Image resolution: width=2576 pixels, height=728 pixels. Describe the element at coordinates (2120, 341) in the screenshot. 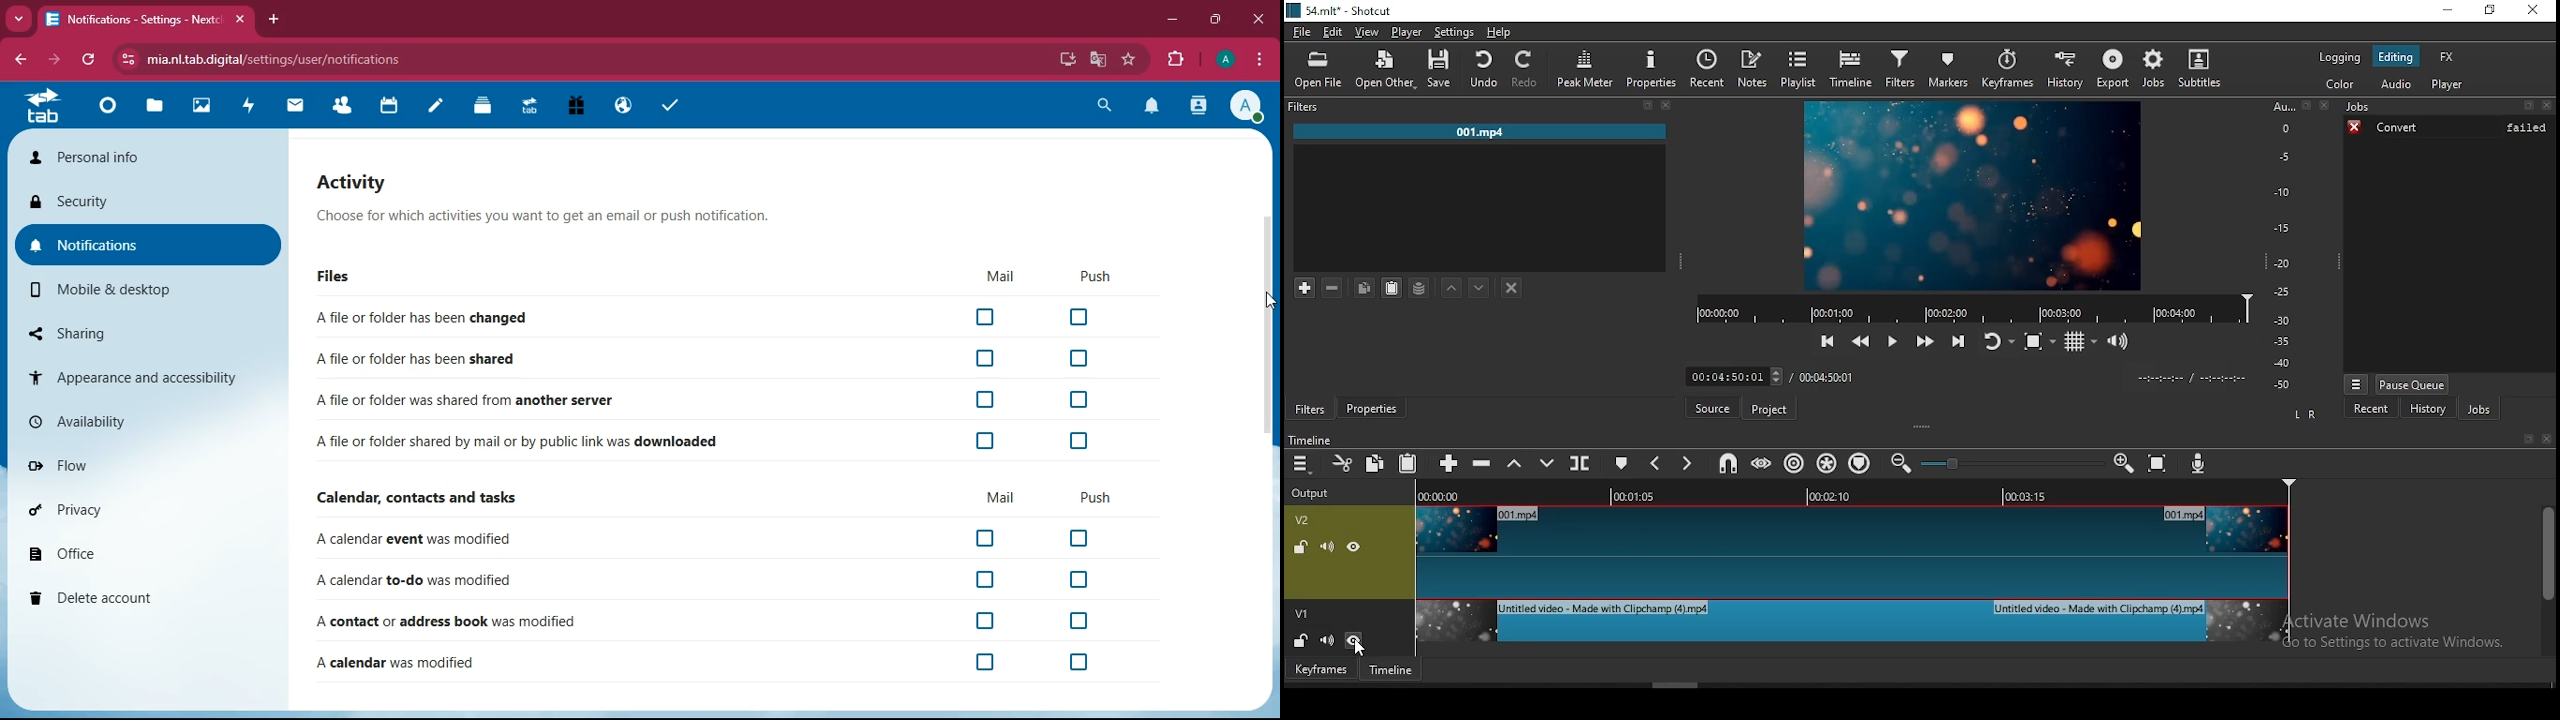

I see `volume control` at that location.